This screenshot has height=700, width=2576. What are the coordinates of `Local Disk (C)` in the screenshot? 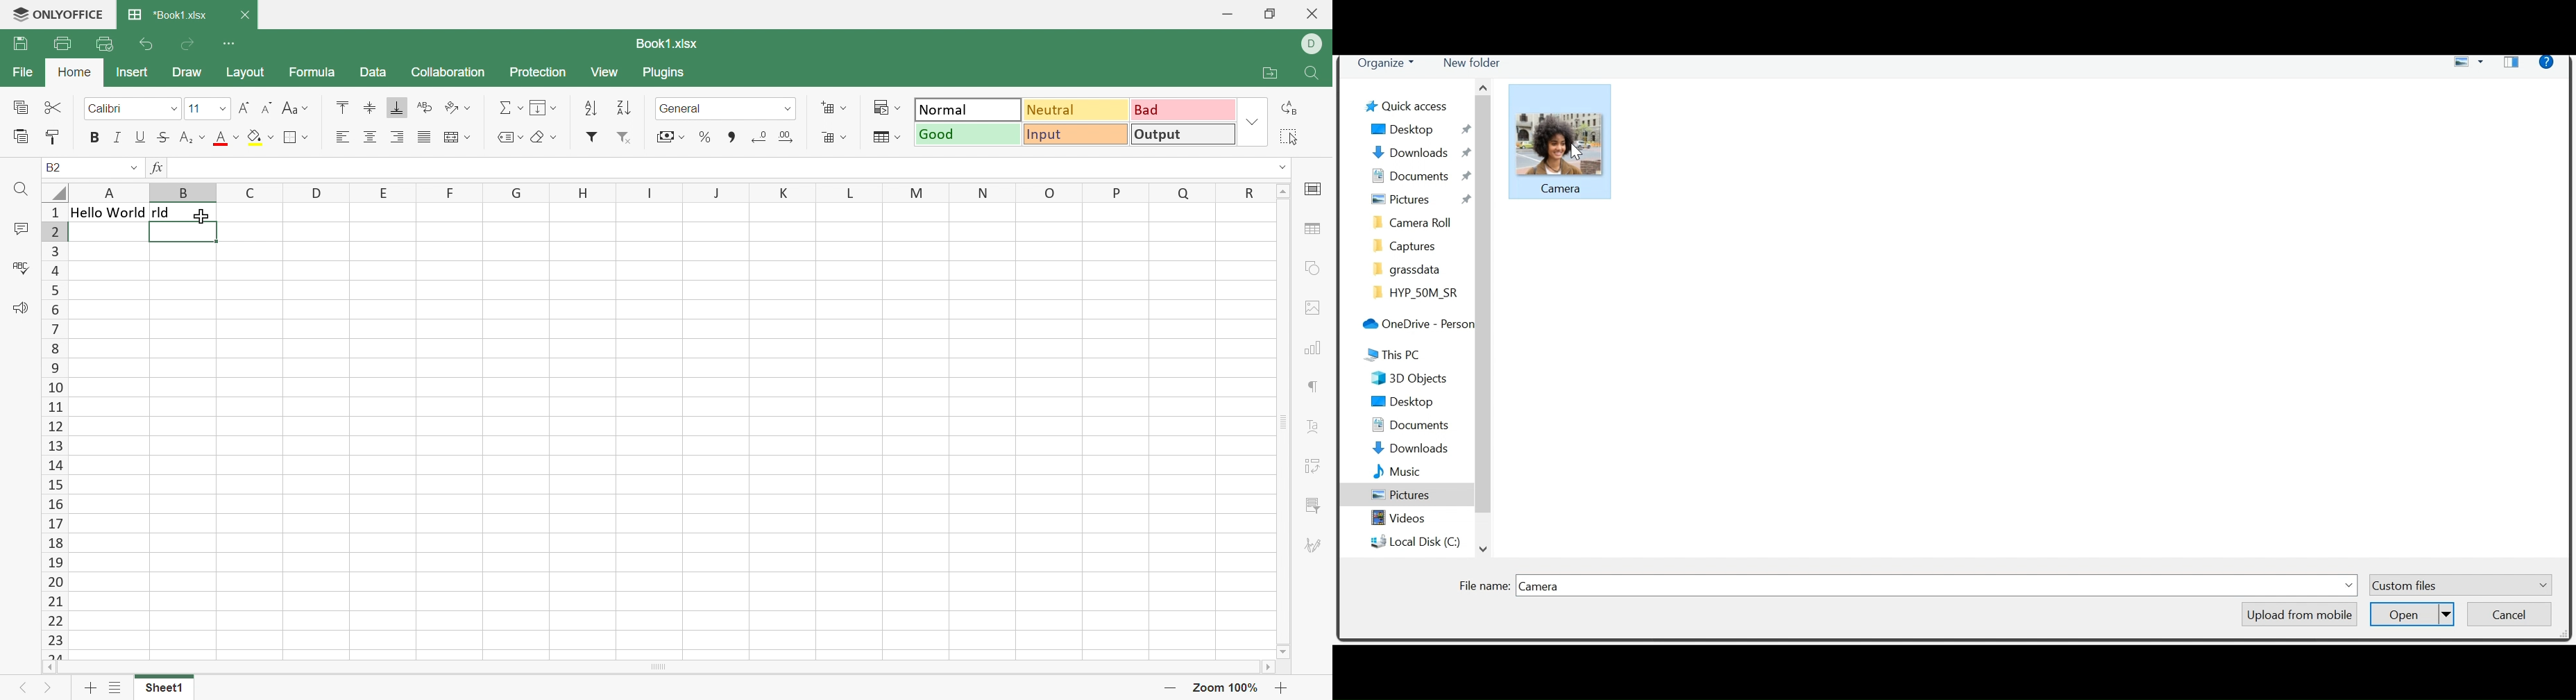 It's located at (1413, 542).